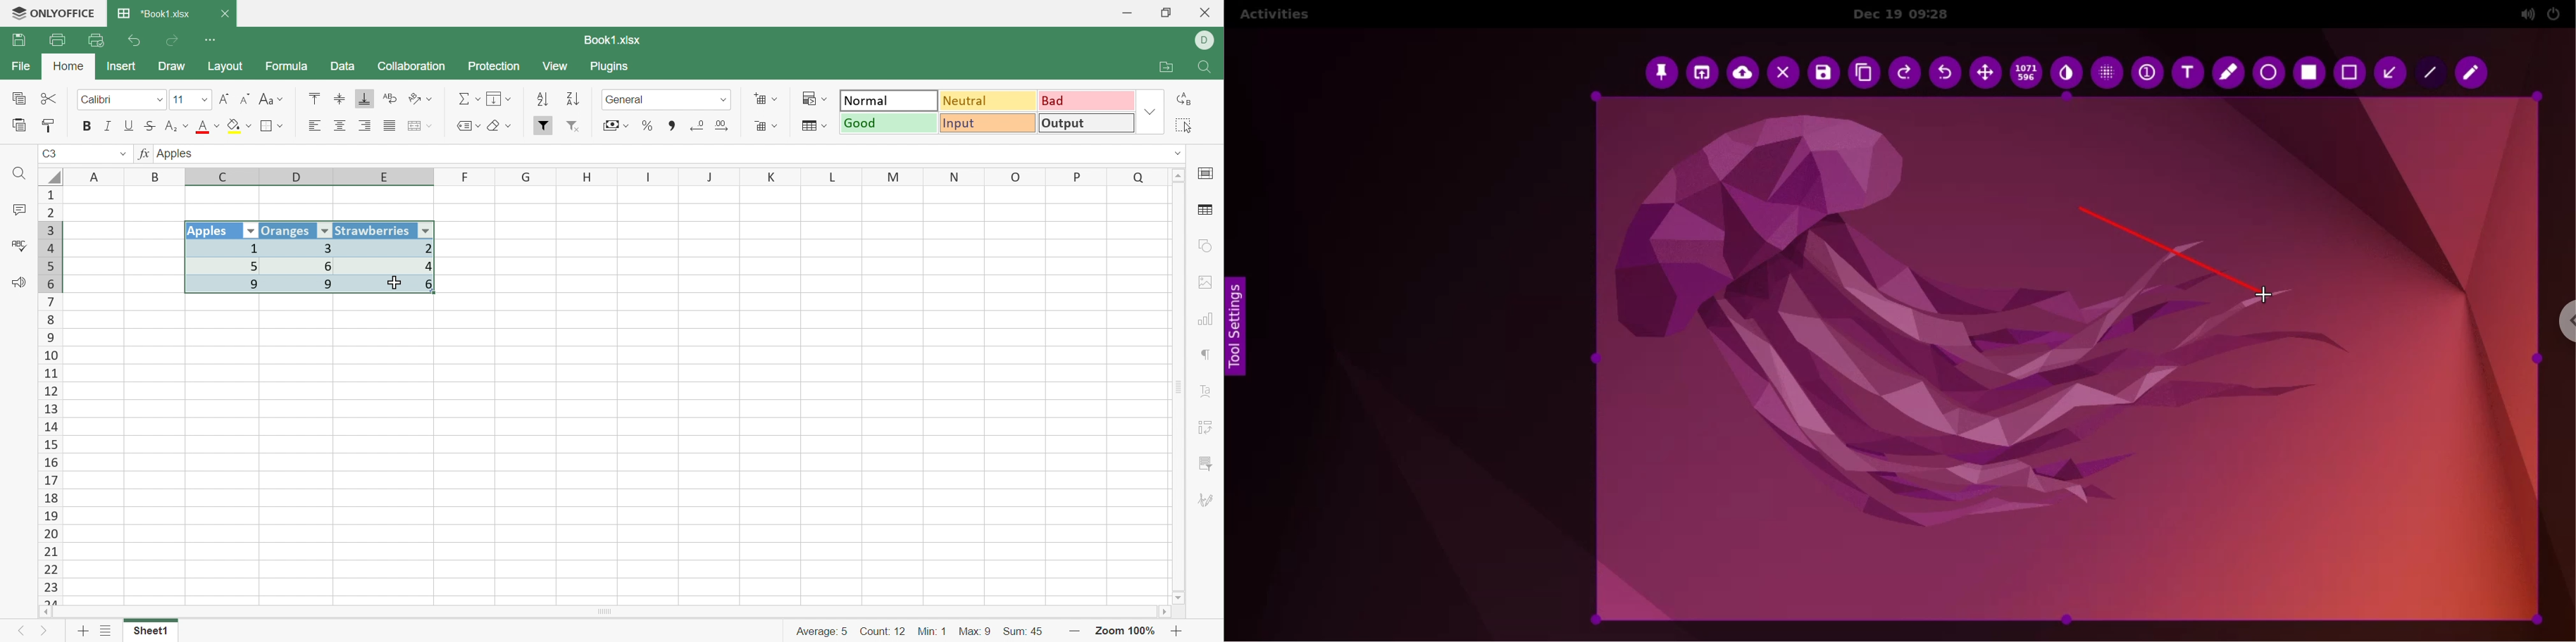 The image size is (2576, 644). Describe the element at coordinates (1180, 631) in the screenshot. I see `Zoom in` at that location.